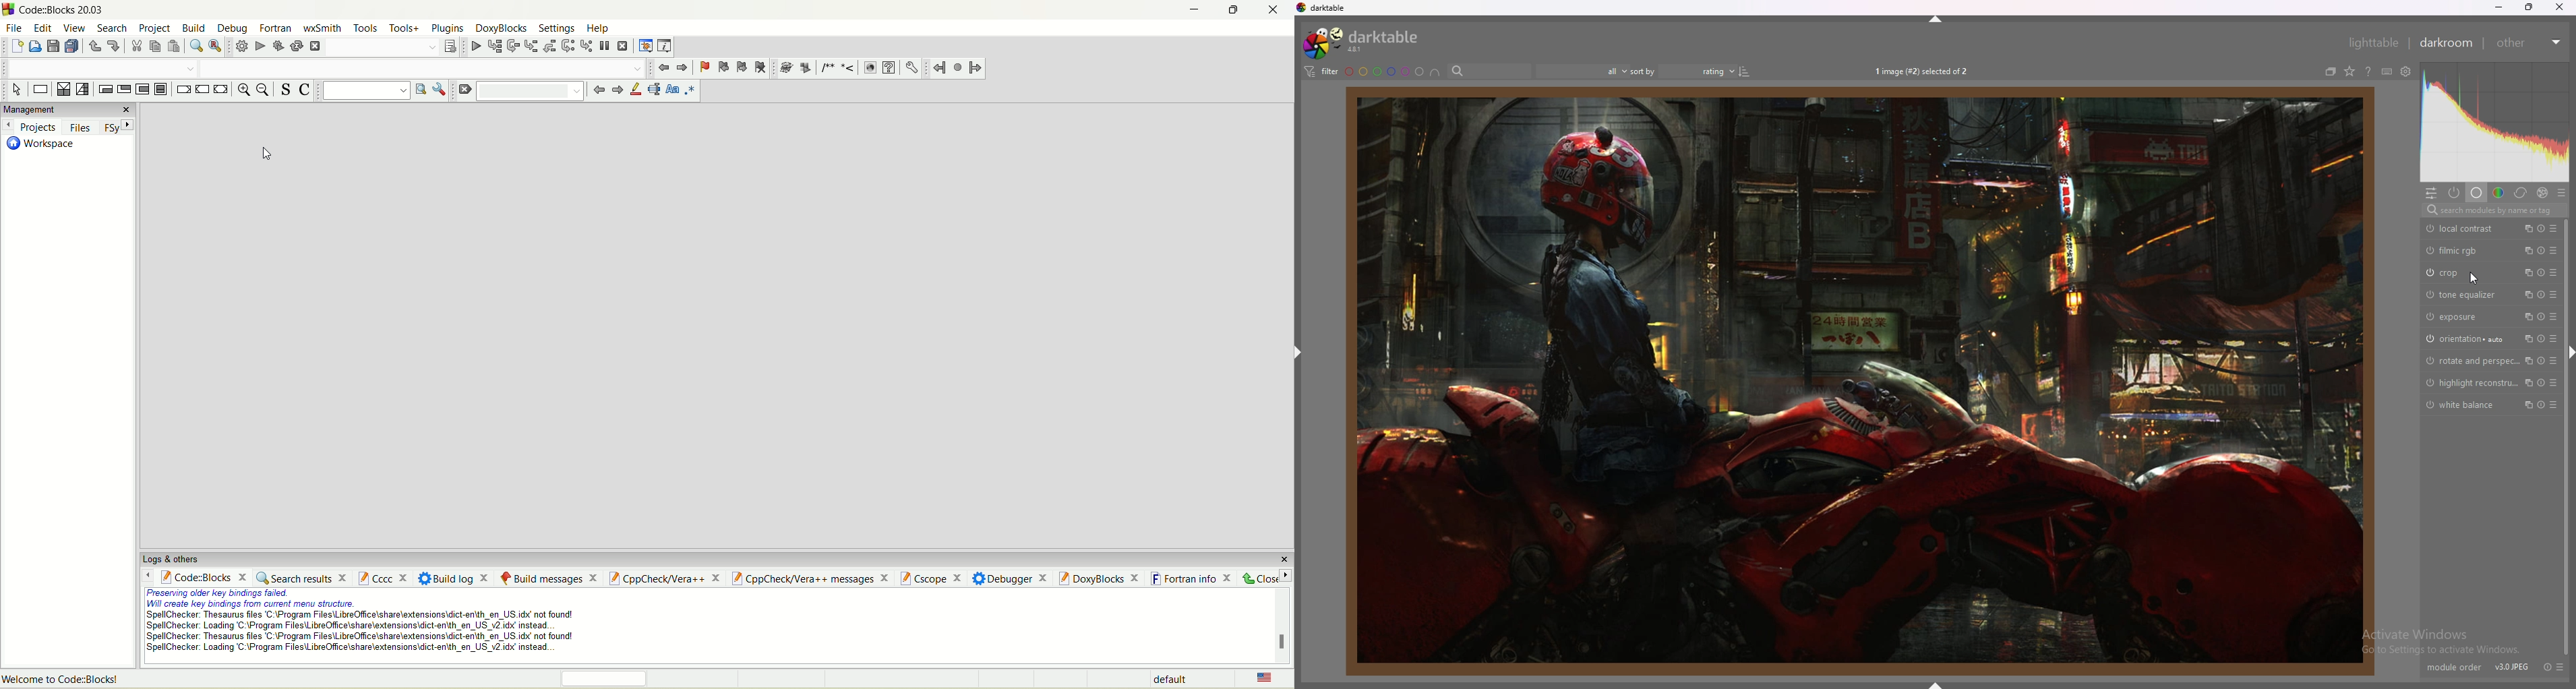  I want to click on CppCheck/Vera++, so click(663, 579).